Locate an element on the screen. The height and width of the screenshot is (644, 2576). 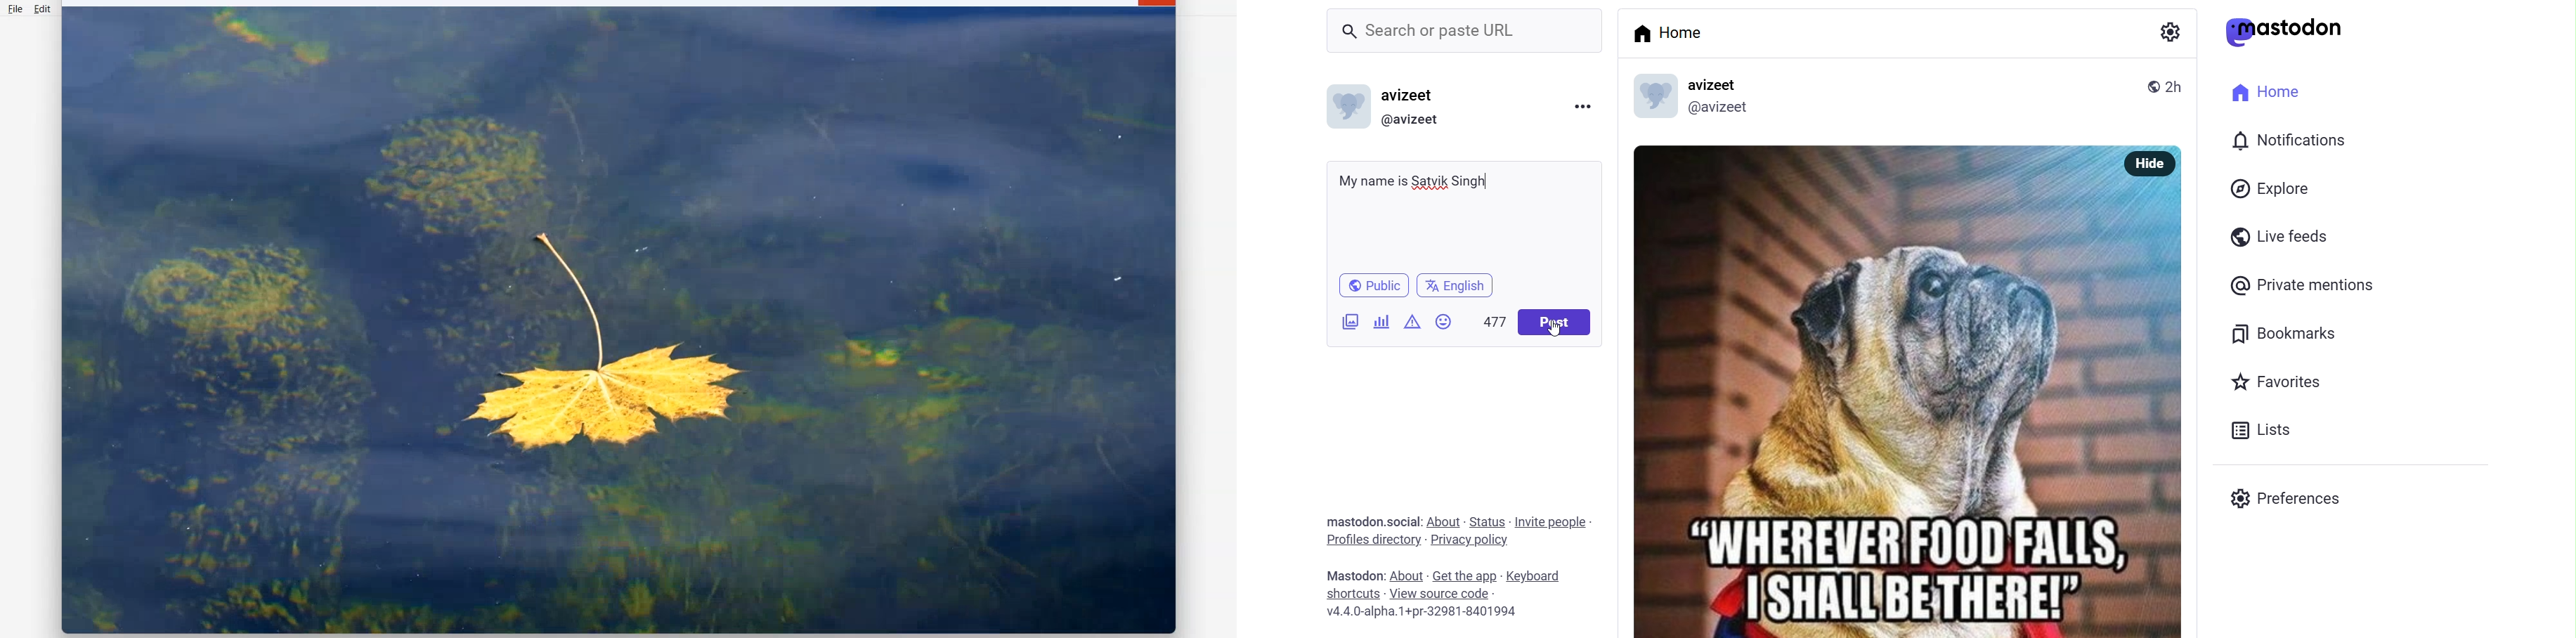
Mastodon: About - Get the app - Keyboard
shortcuts - View source code
v4.4.0-alpha.1+pr-32981-8401994 is located at coordinates (1445, 592).